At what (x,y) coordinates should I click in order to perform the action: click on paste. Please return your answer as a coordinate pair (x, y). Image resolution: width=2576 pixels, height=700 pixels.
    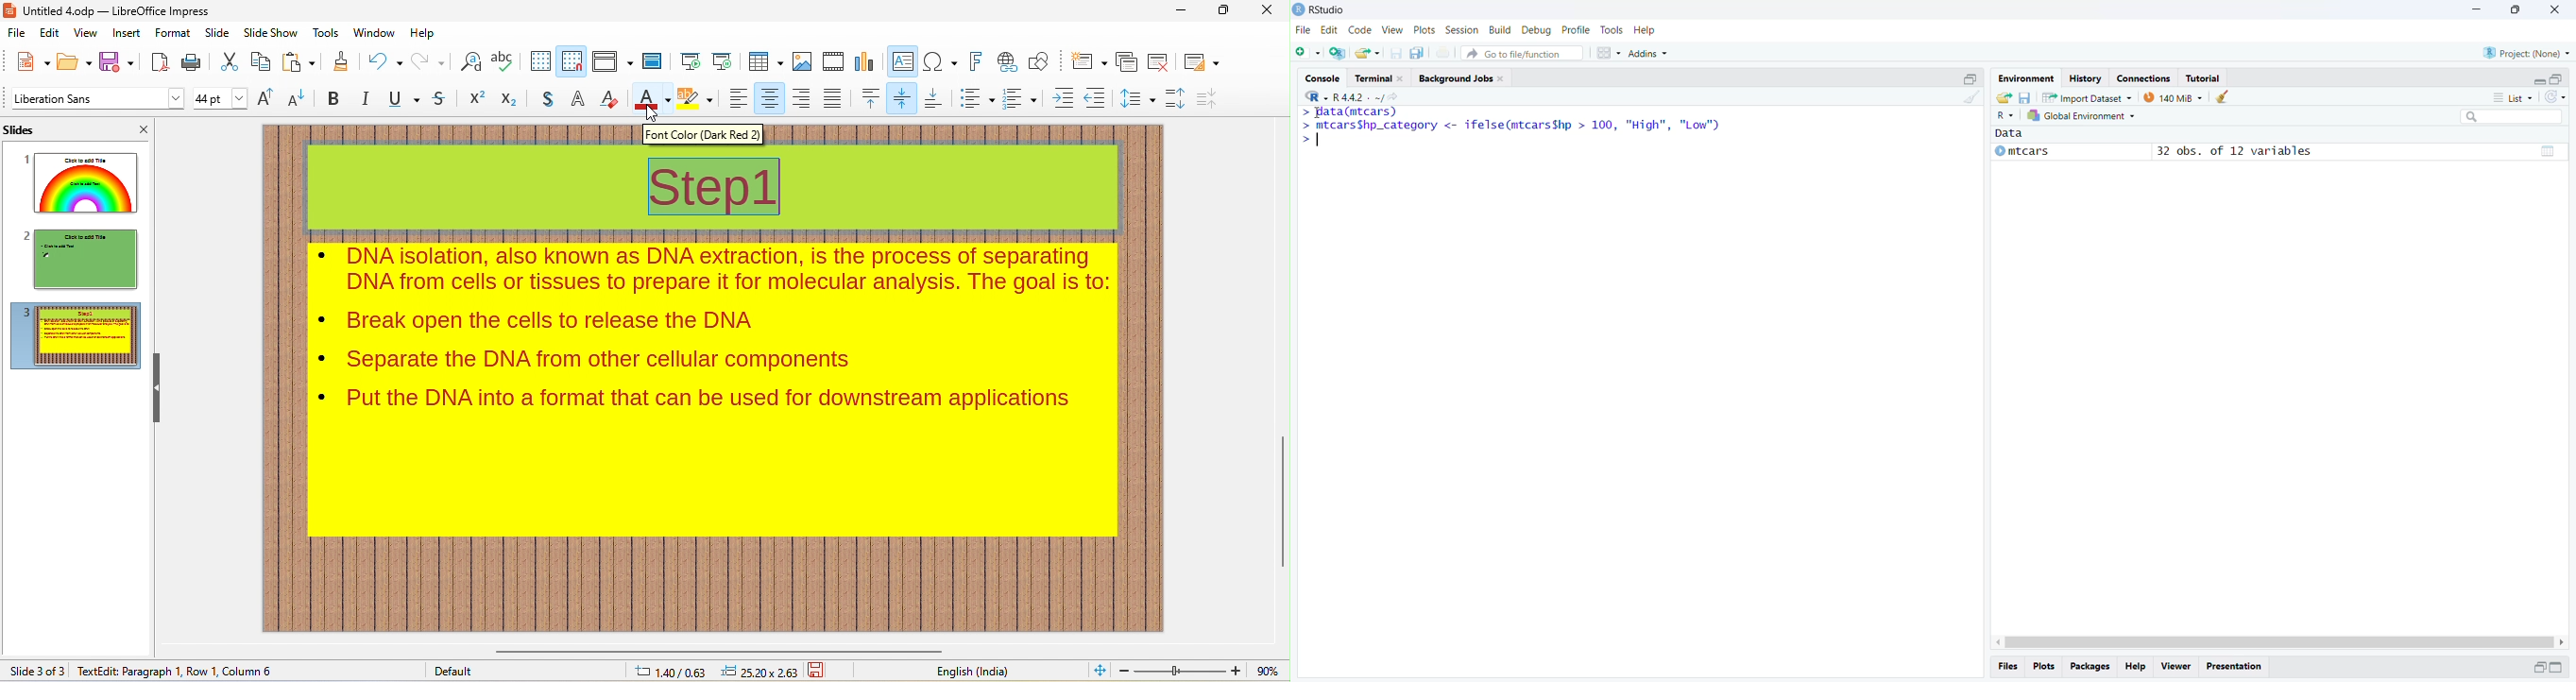
    Looking at the image, I should click on (299, 63).